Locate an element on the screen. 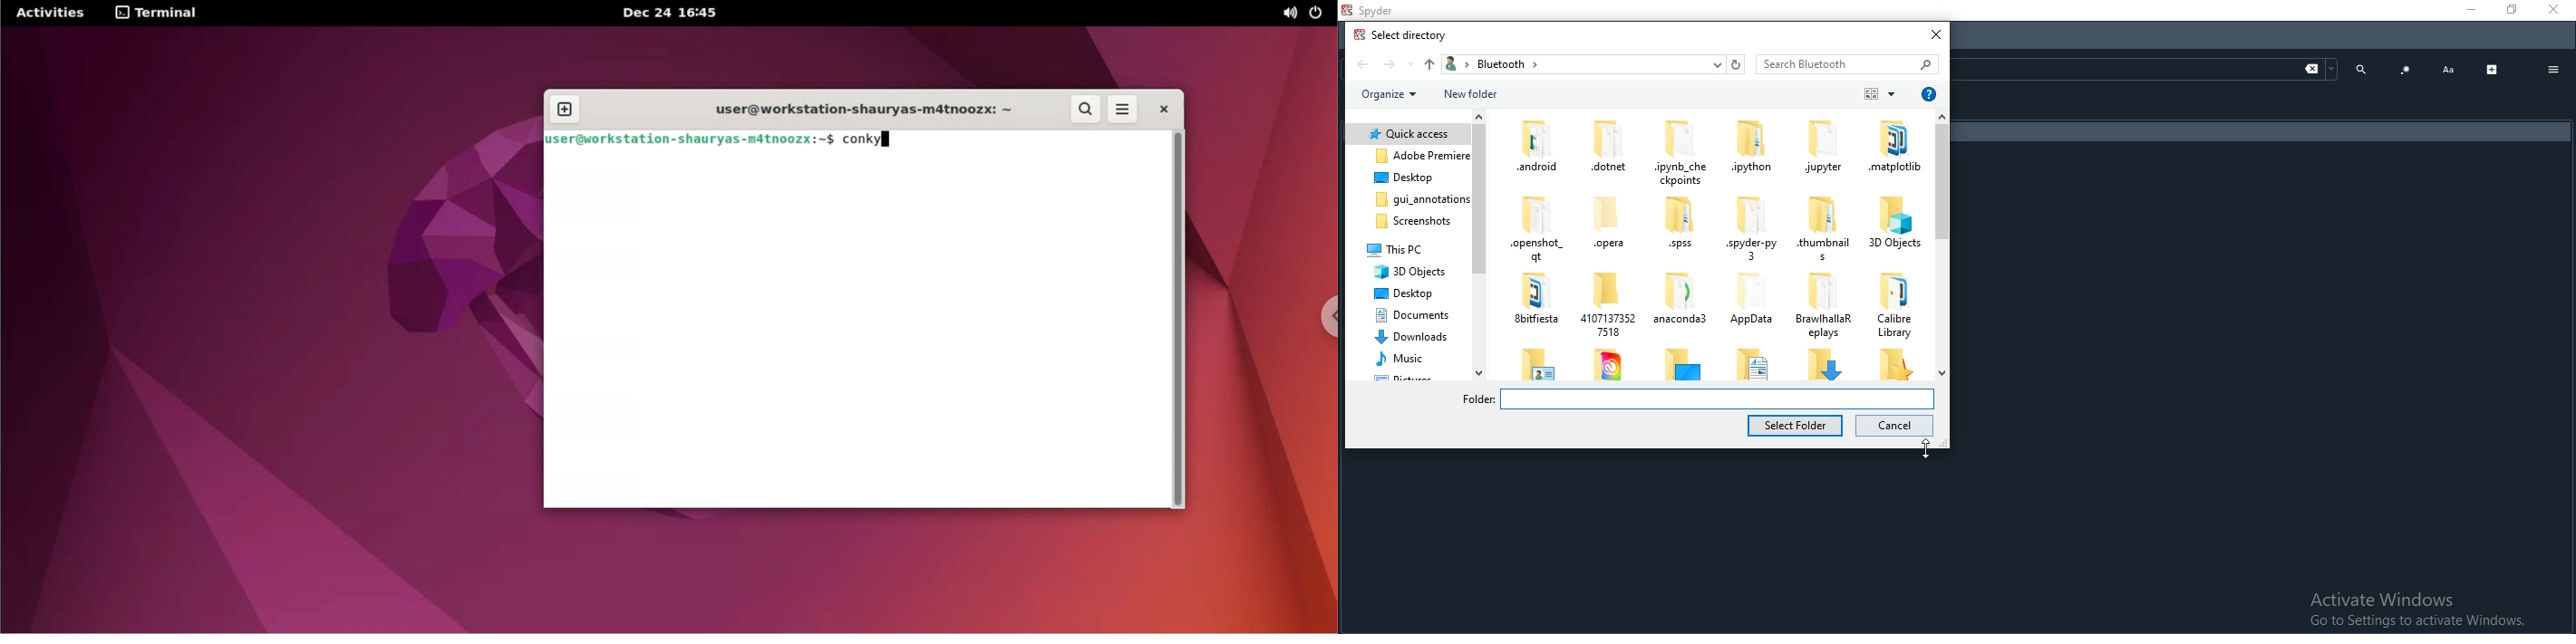 The height and width of the screenshot is (644, 2576). options is located at coordinates (2553, 71).